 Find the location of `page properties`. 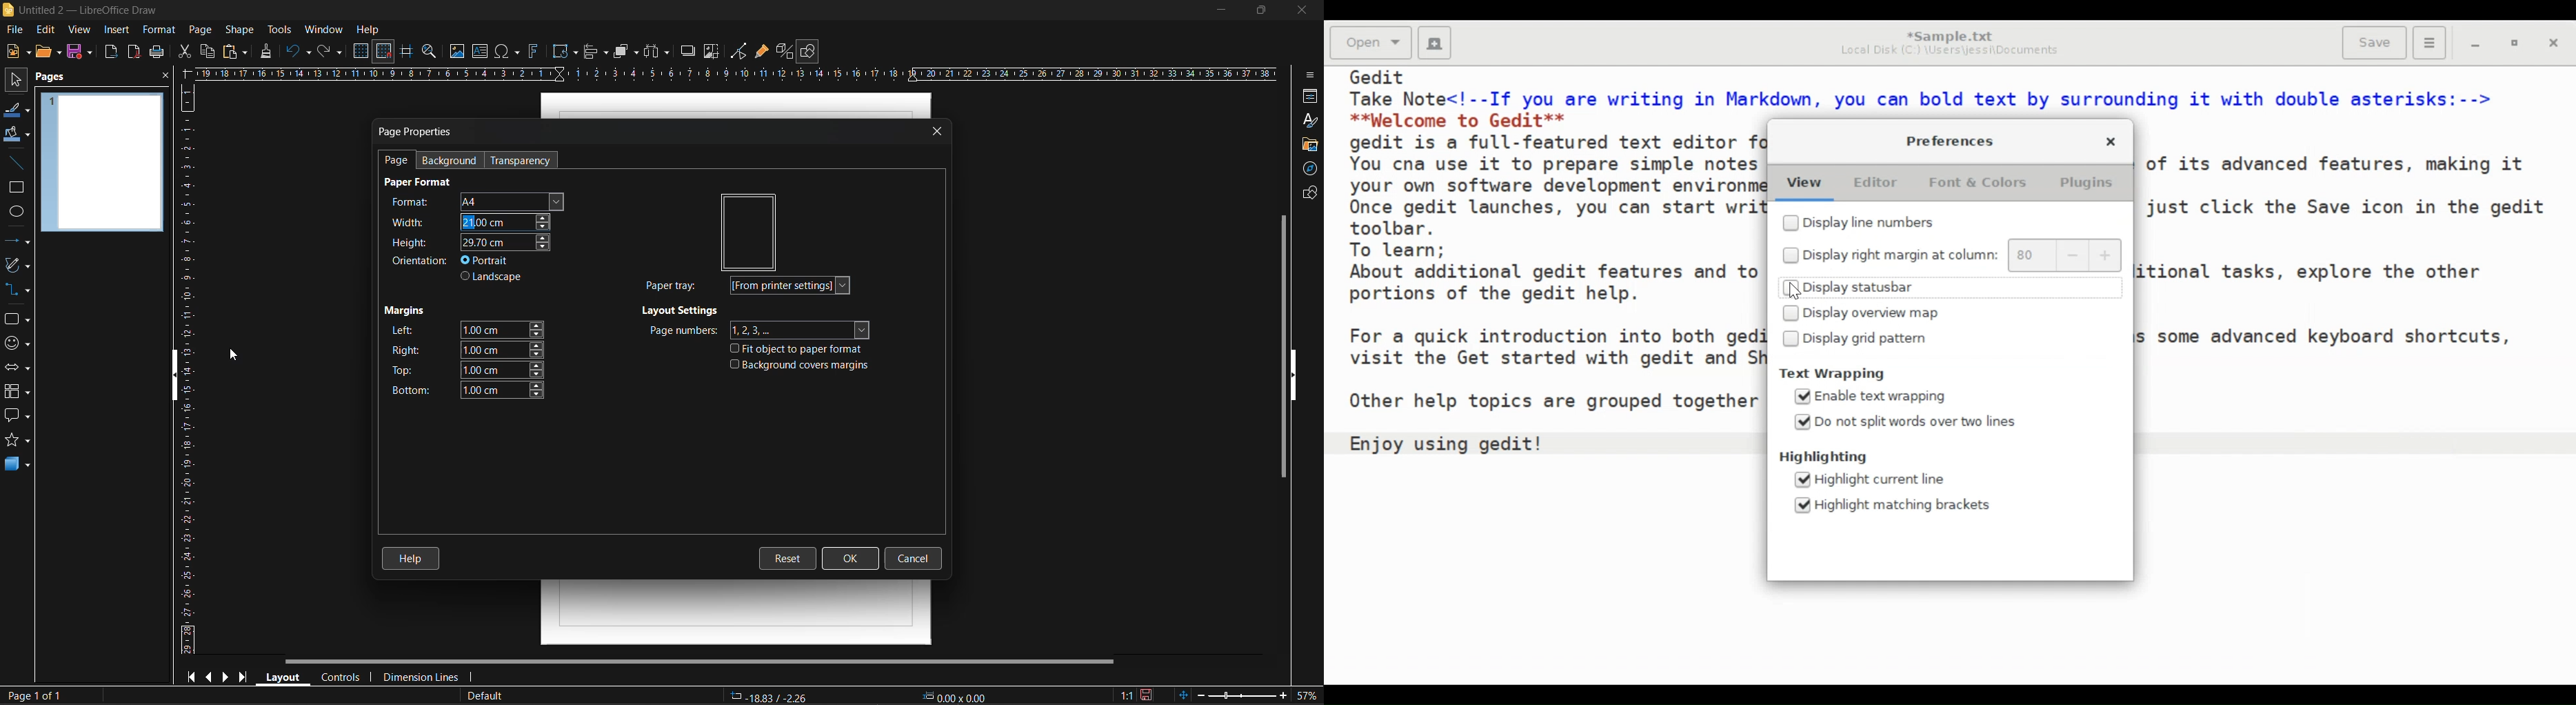

page properties is located at coordinates (419, 132).